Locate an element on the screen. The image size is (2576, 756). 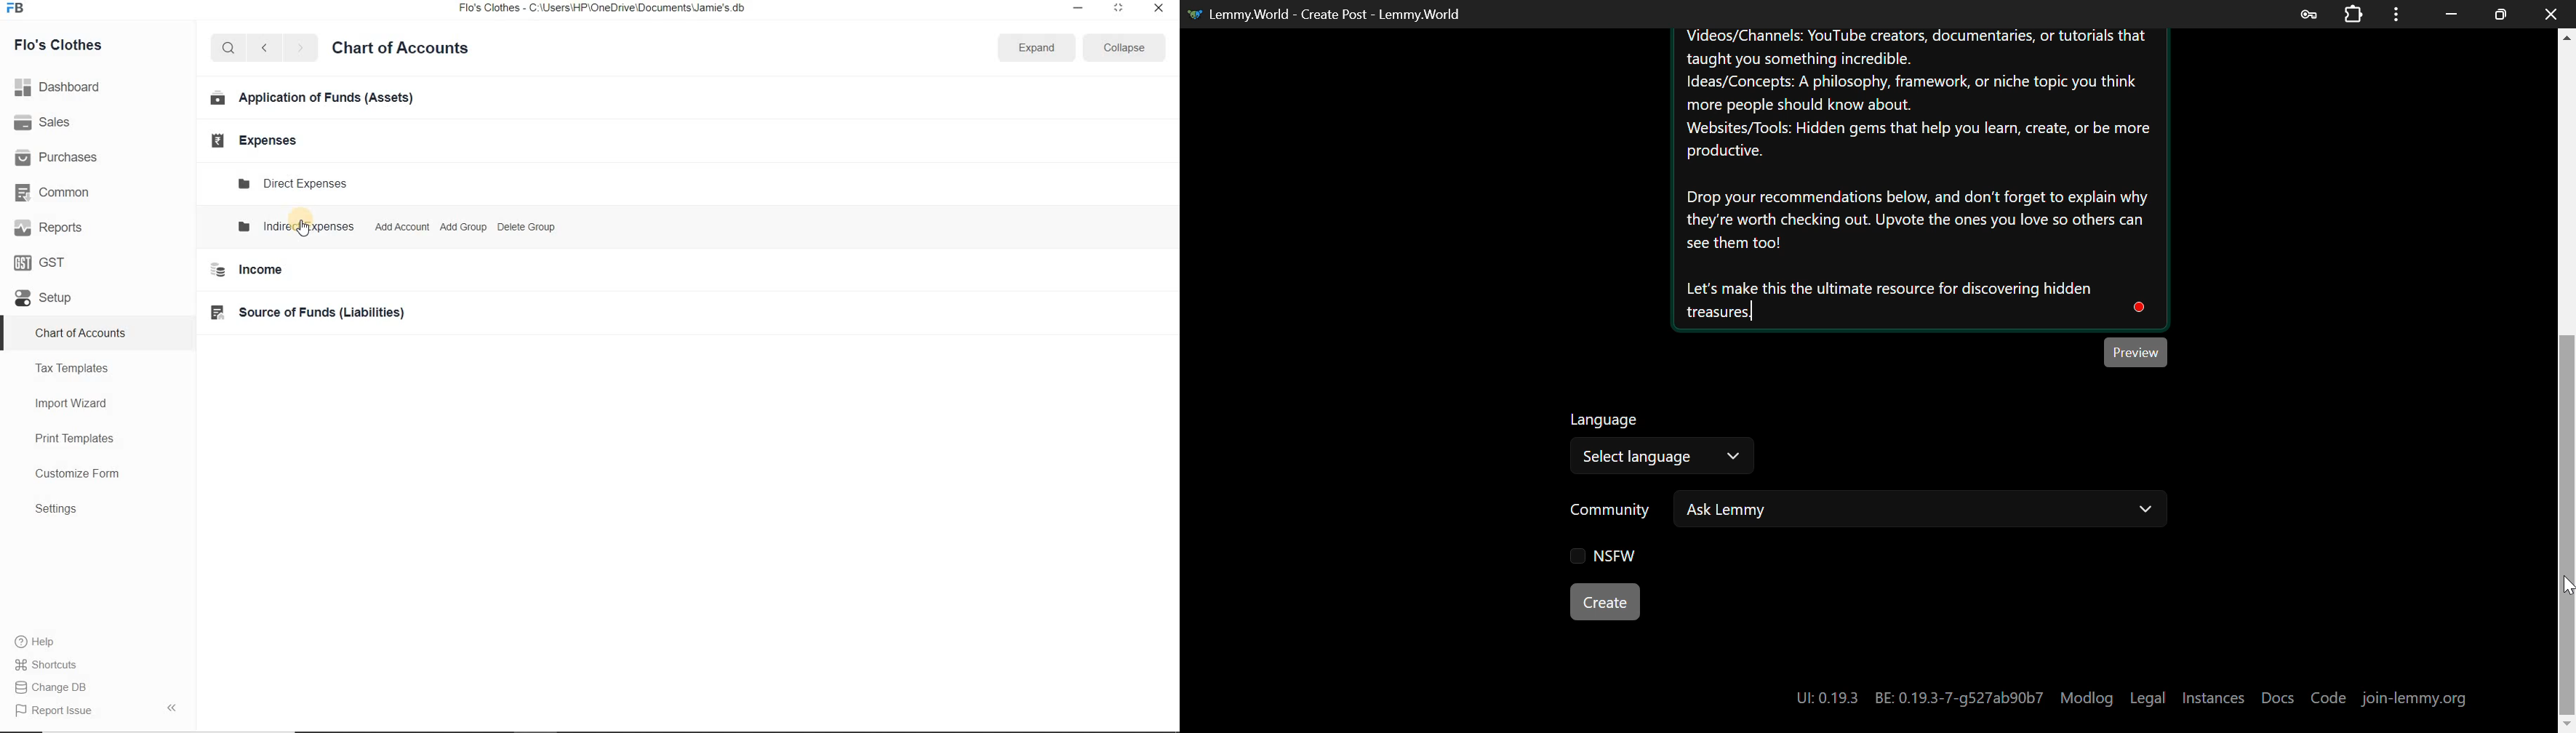
Customize Form is located at coordinates (78, 474).